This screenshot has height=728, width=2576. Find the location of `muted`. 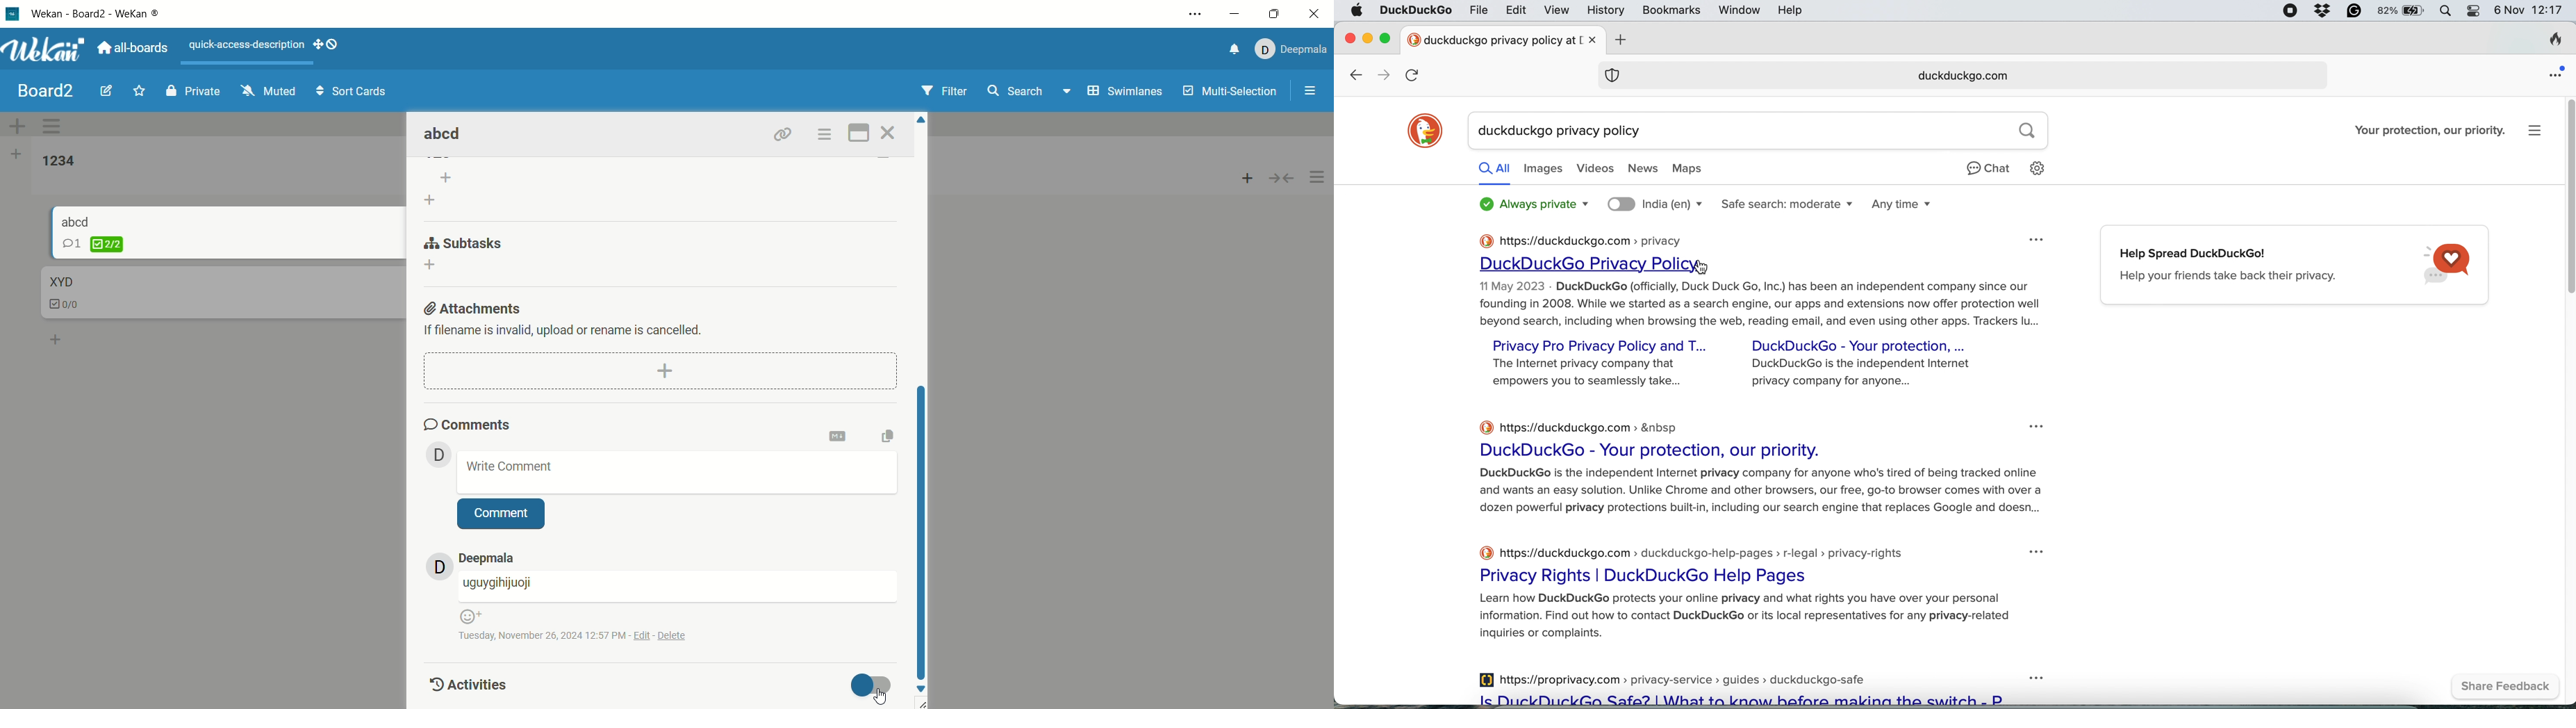

muted is located at coordinates (269, 90).